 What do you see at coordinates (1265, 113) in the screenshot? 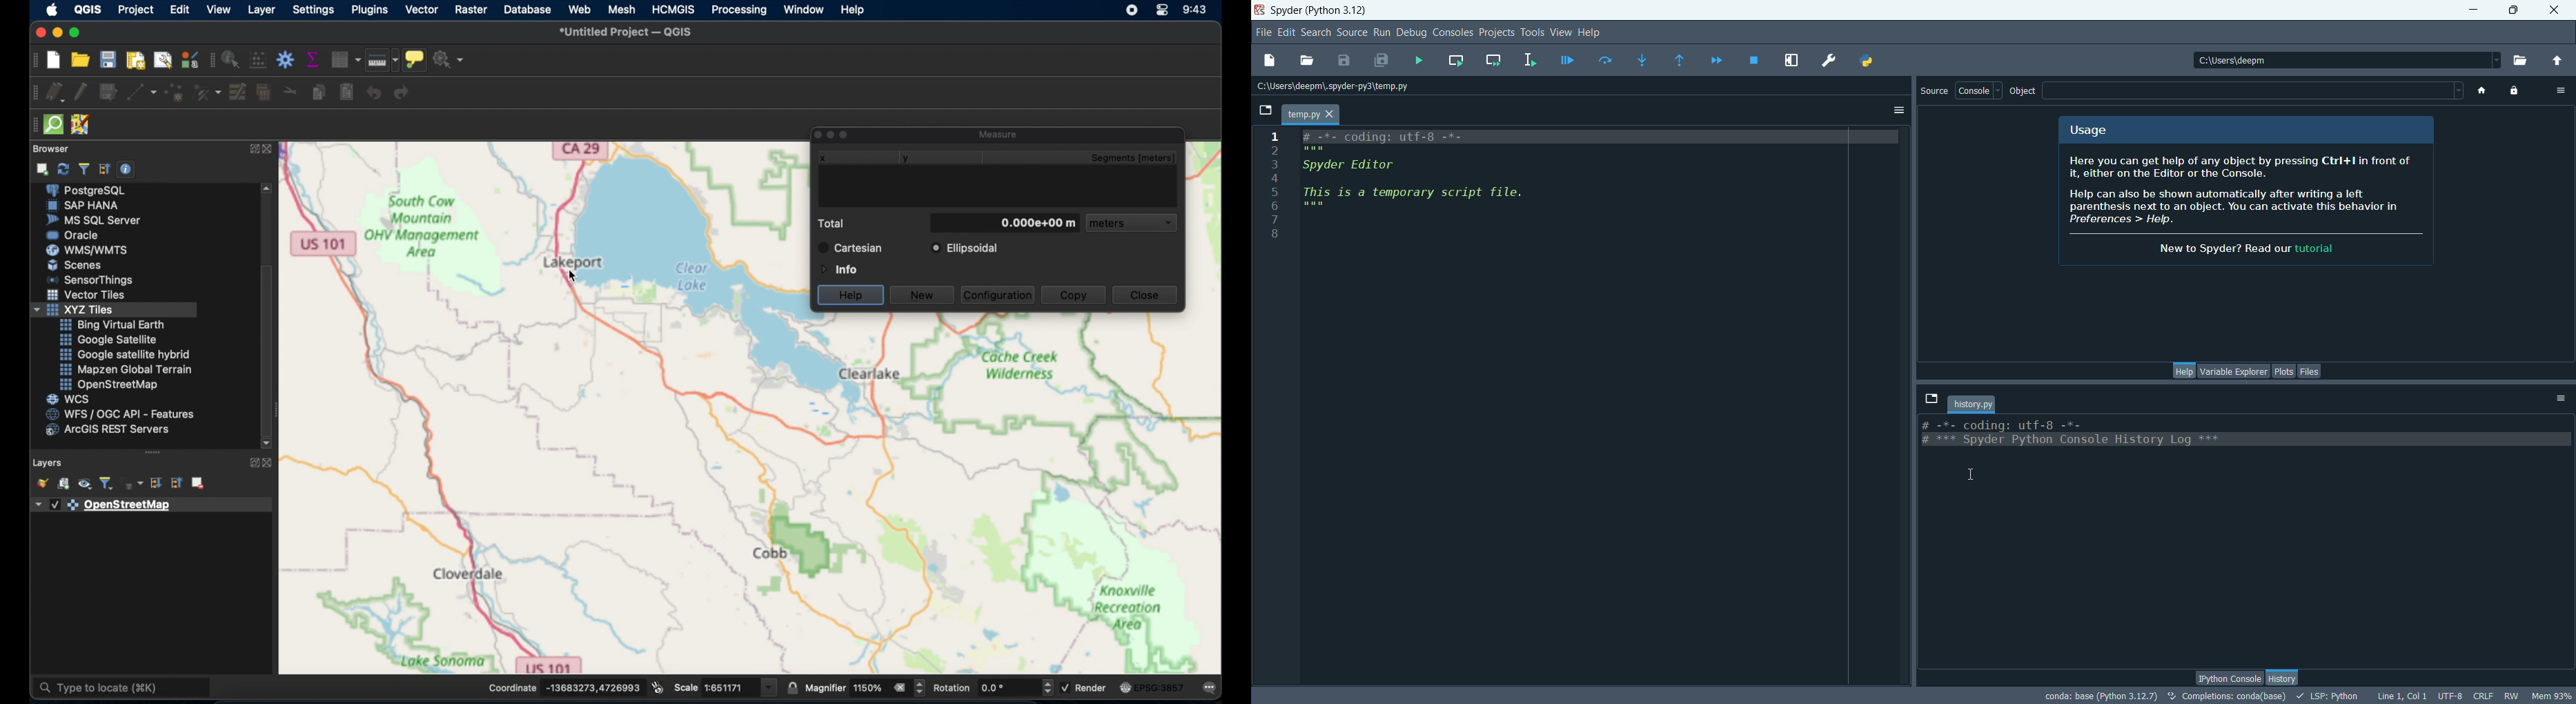
I see `browse tabs` at bounding box center [1265, 113].